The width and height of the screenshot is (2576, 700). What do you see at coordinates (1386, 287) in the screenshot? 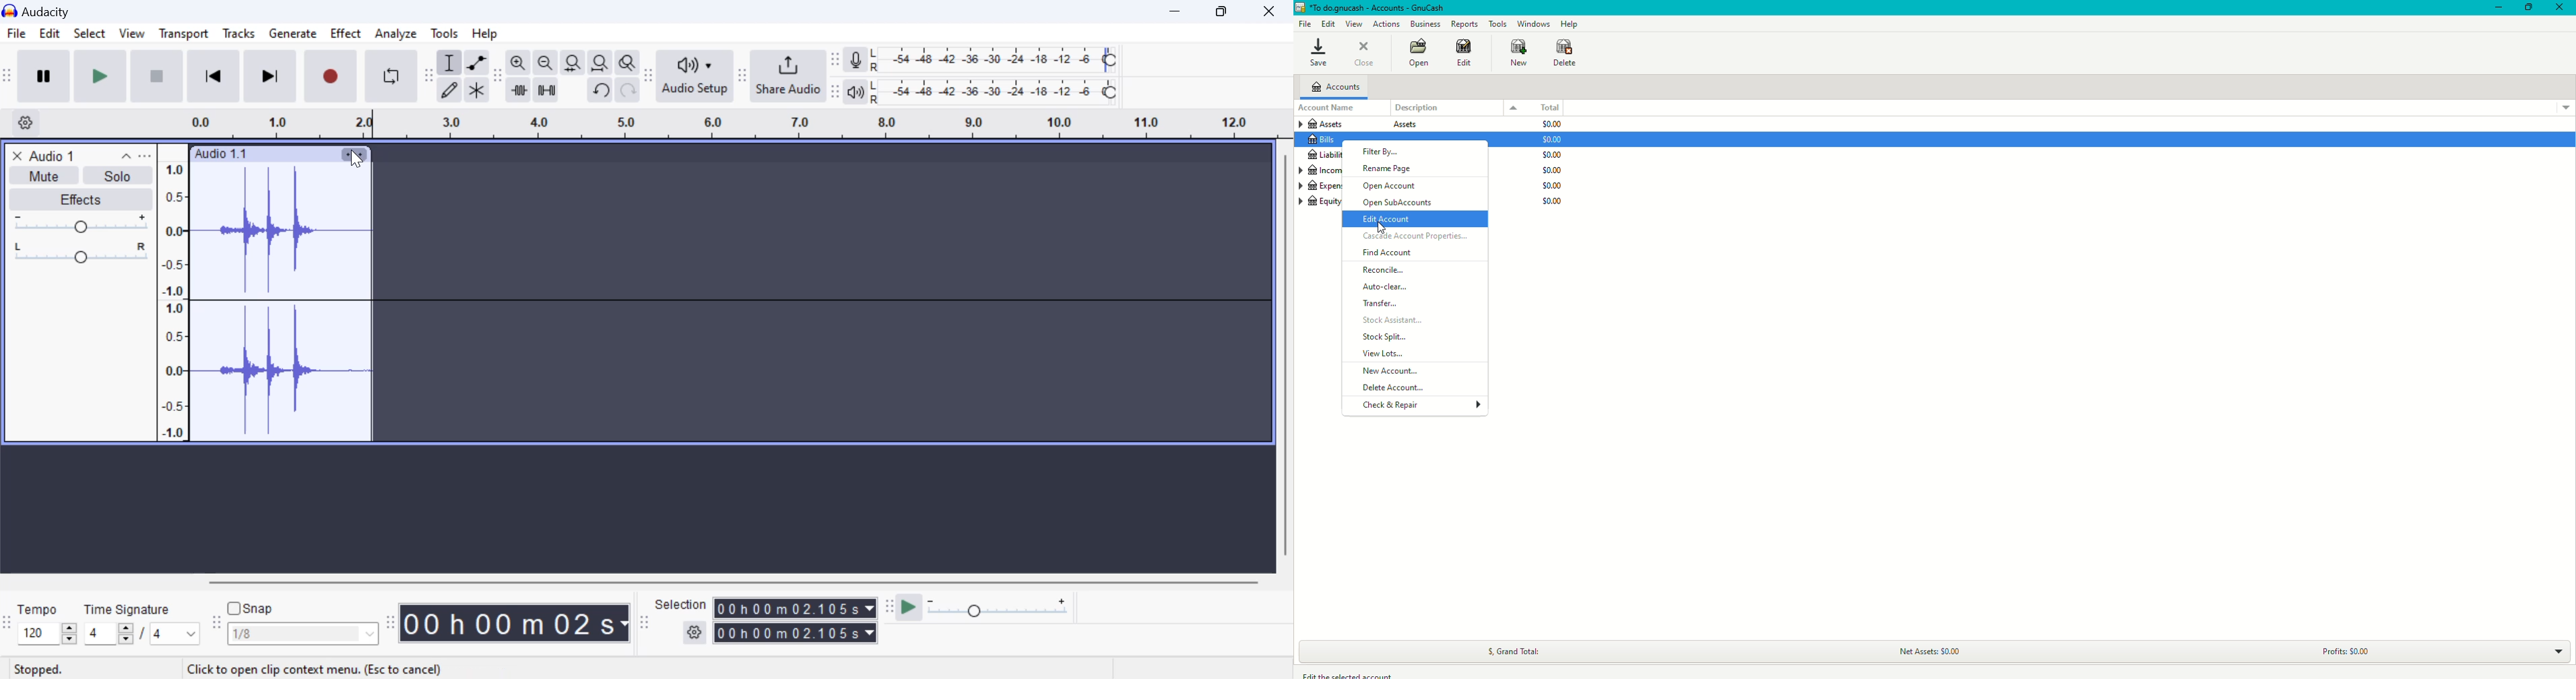
I see `Auto-clear` at bounding box center [1386, 287].